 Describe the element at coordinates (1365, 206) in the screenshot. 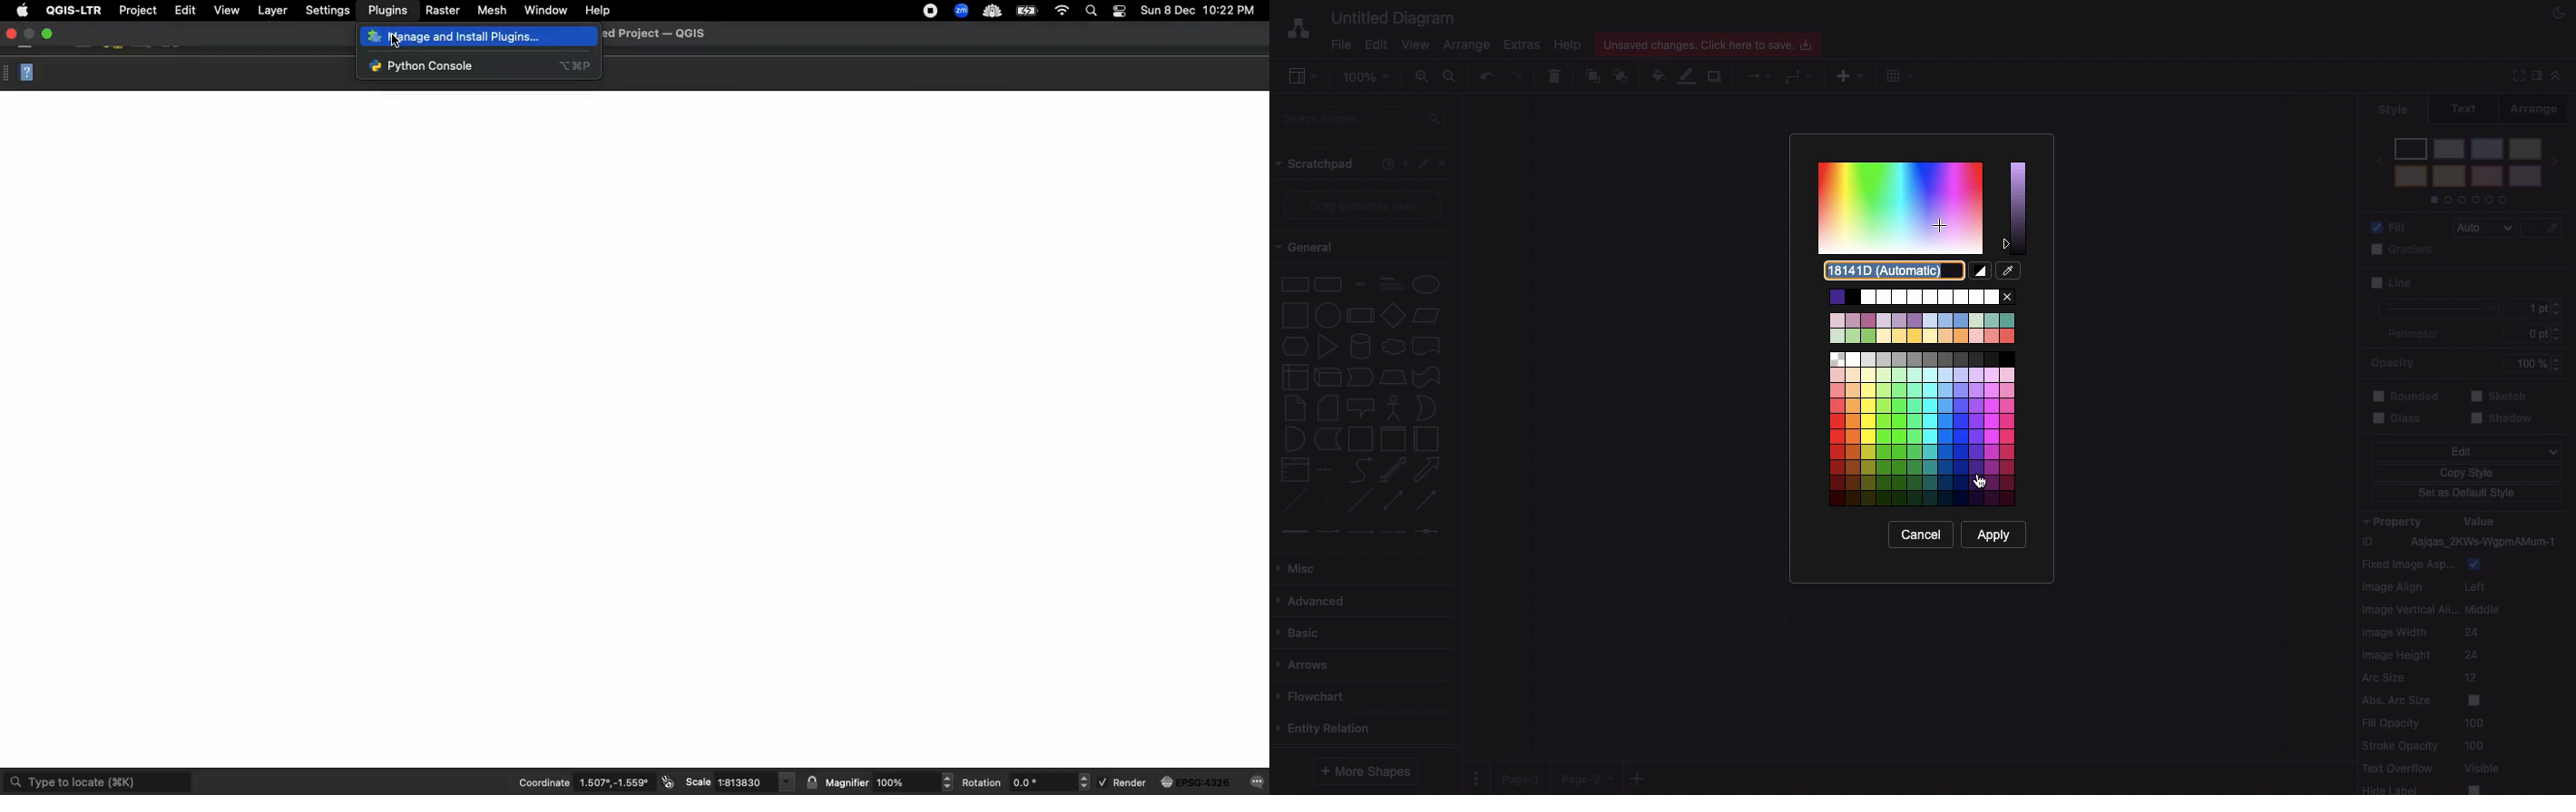

I see `Drag elements here` at that location.